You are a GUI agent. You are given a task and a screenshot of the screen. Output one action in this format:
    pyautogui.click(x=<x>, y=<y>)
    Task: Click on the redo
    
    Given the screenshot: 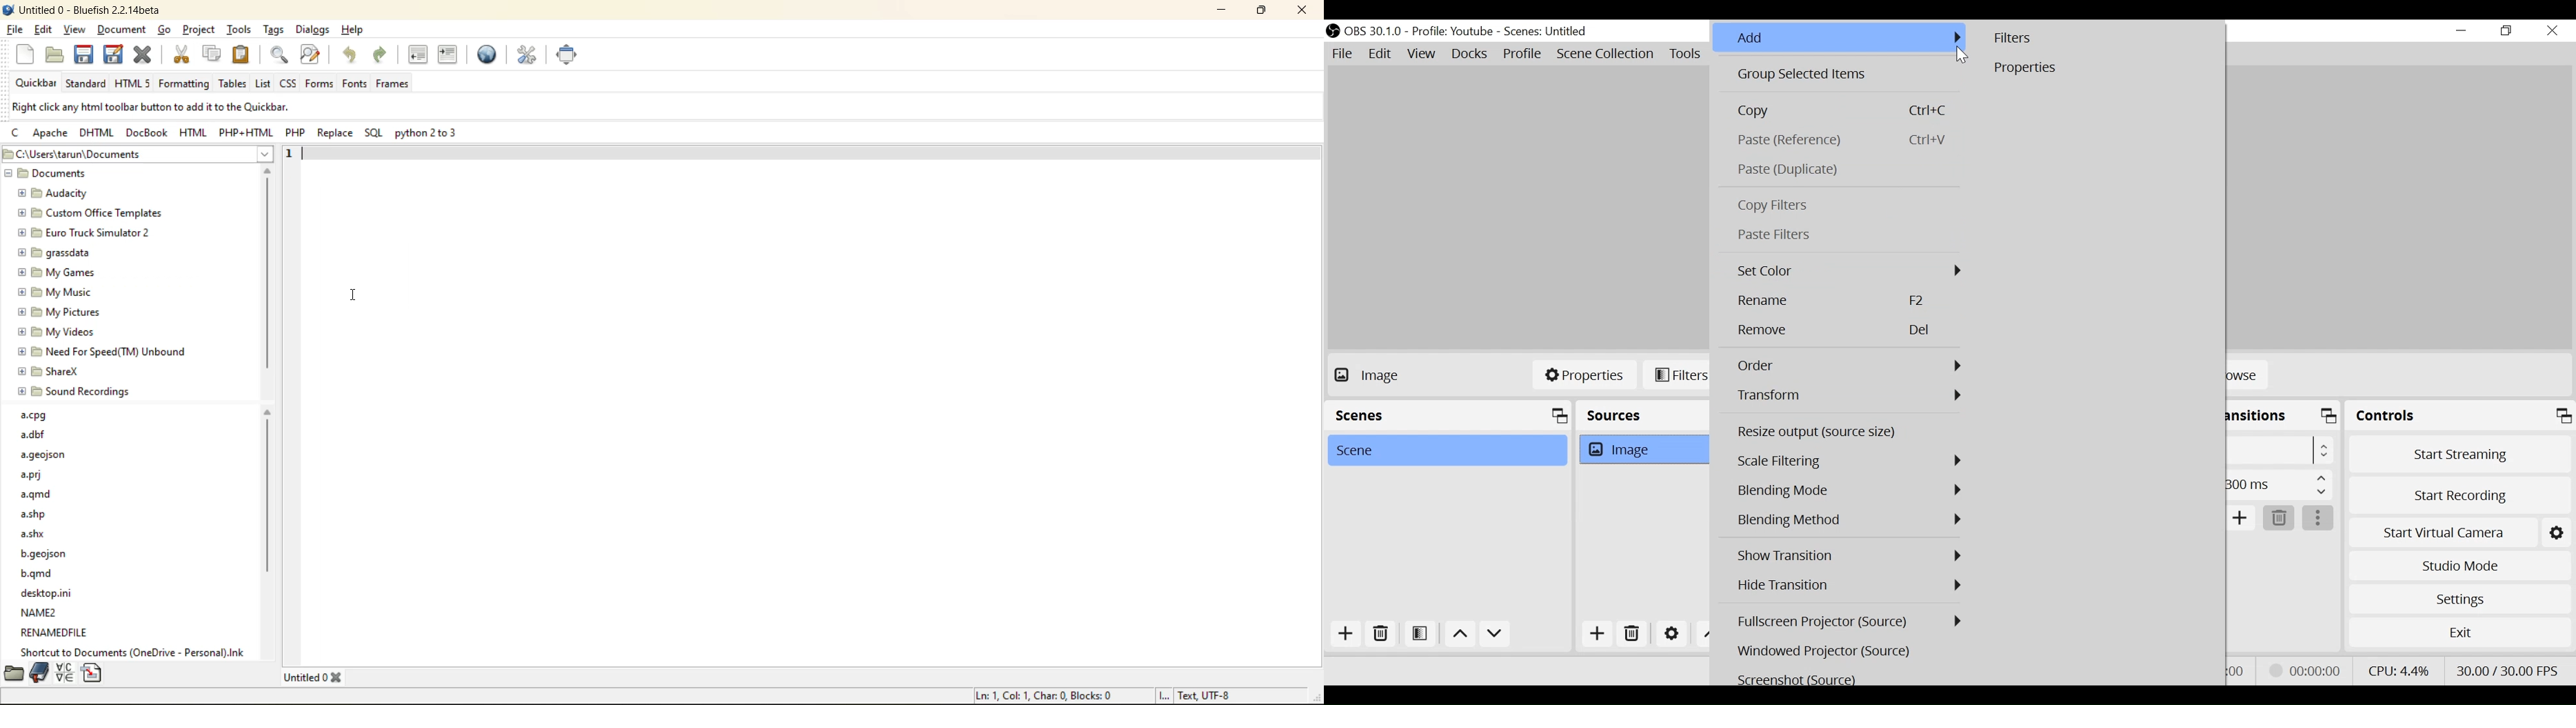 What is the action you would take?
    pyautogui.click(x=378, y=54)
    